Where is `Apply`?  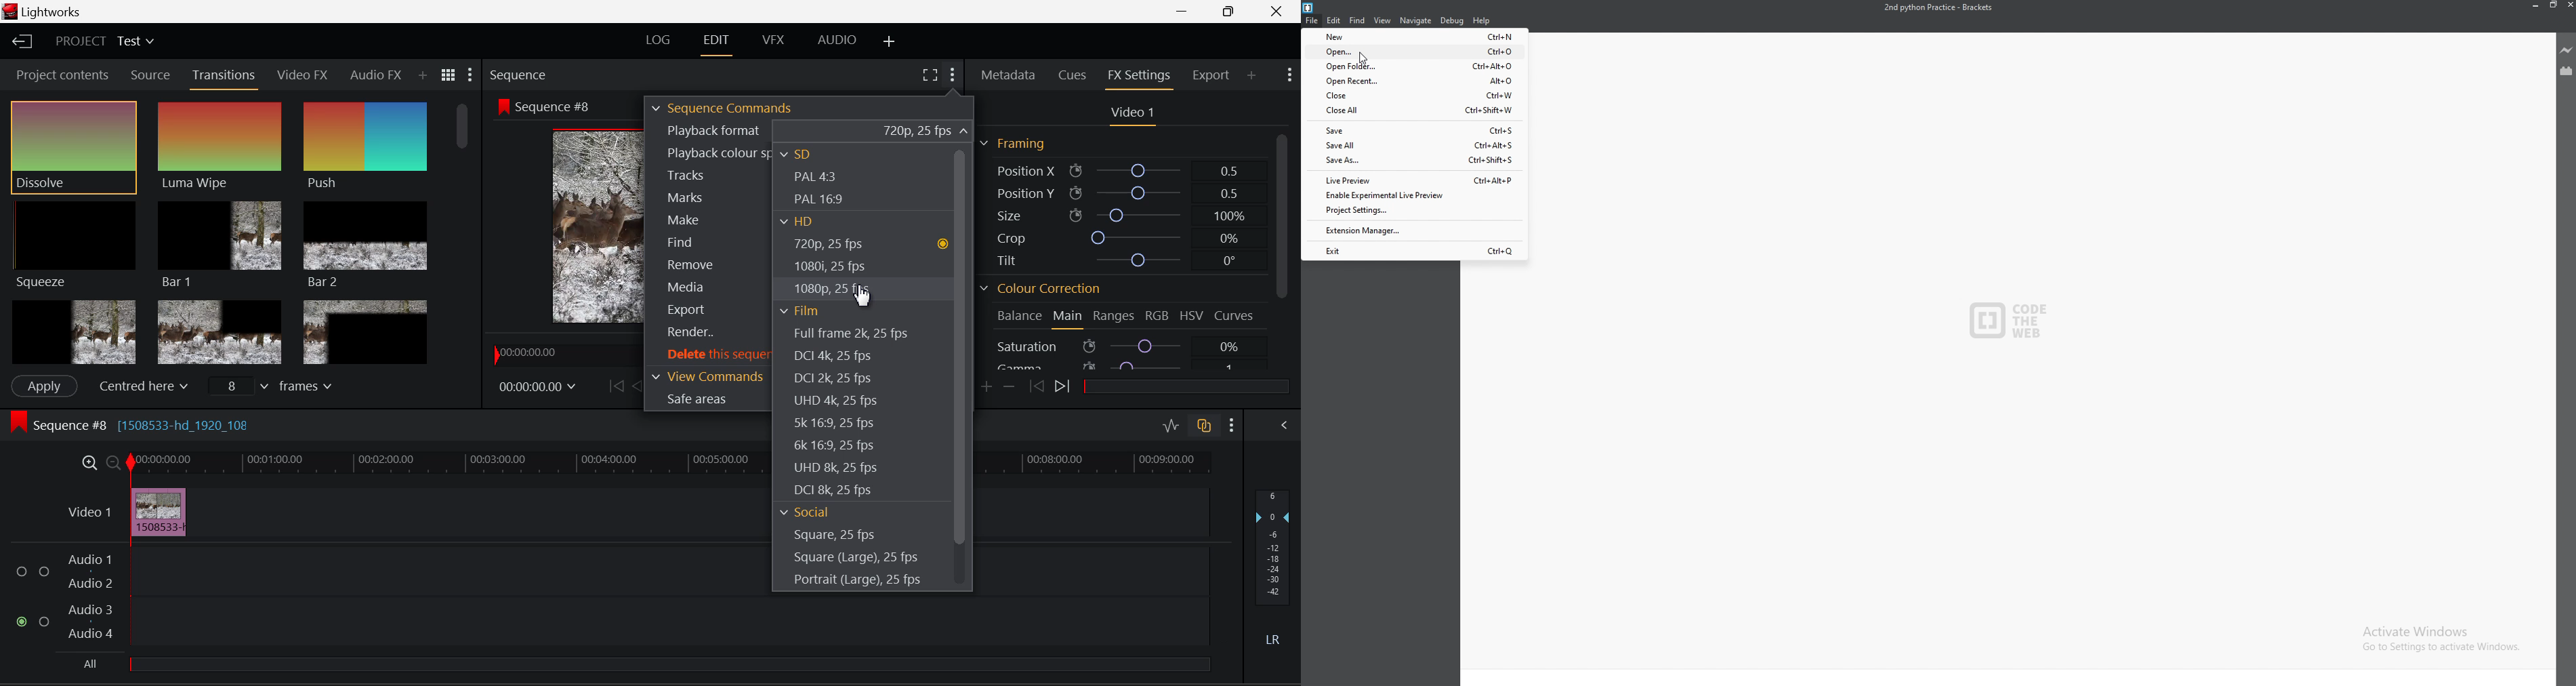
Apply is located at coordinates (44, 384).